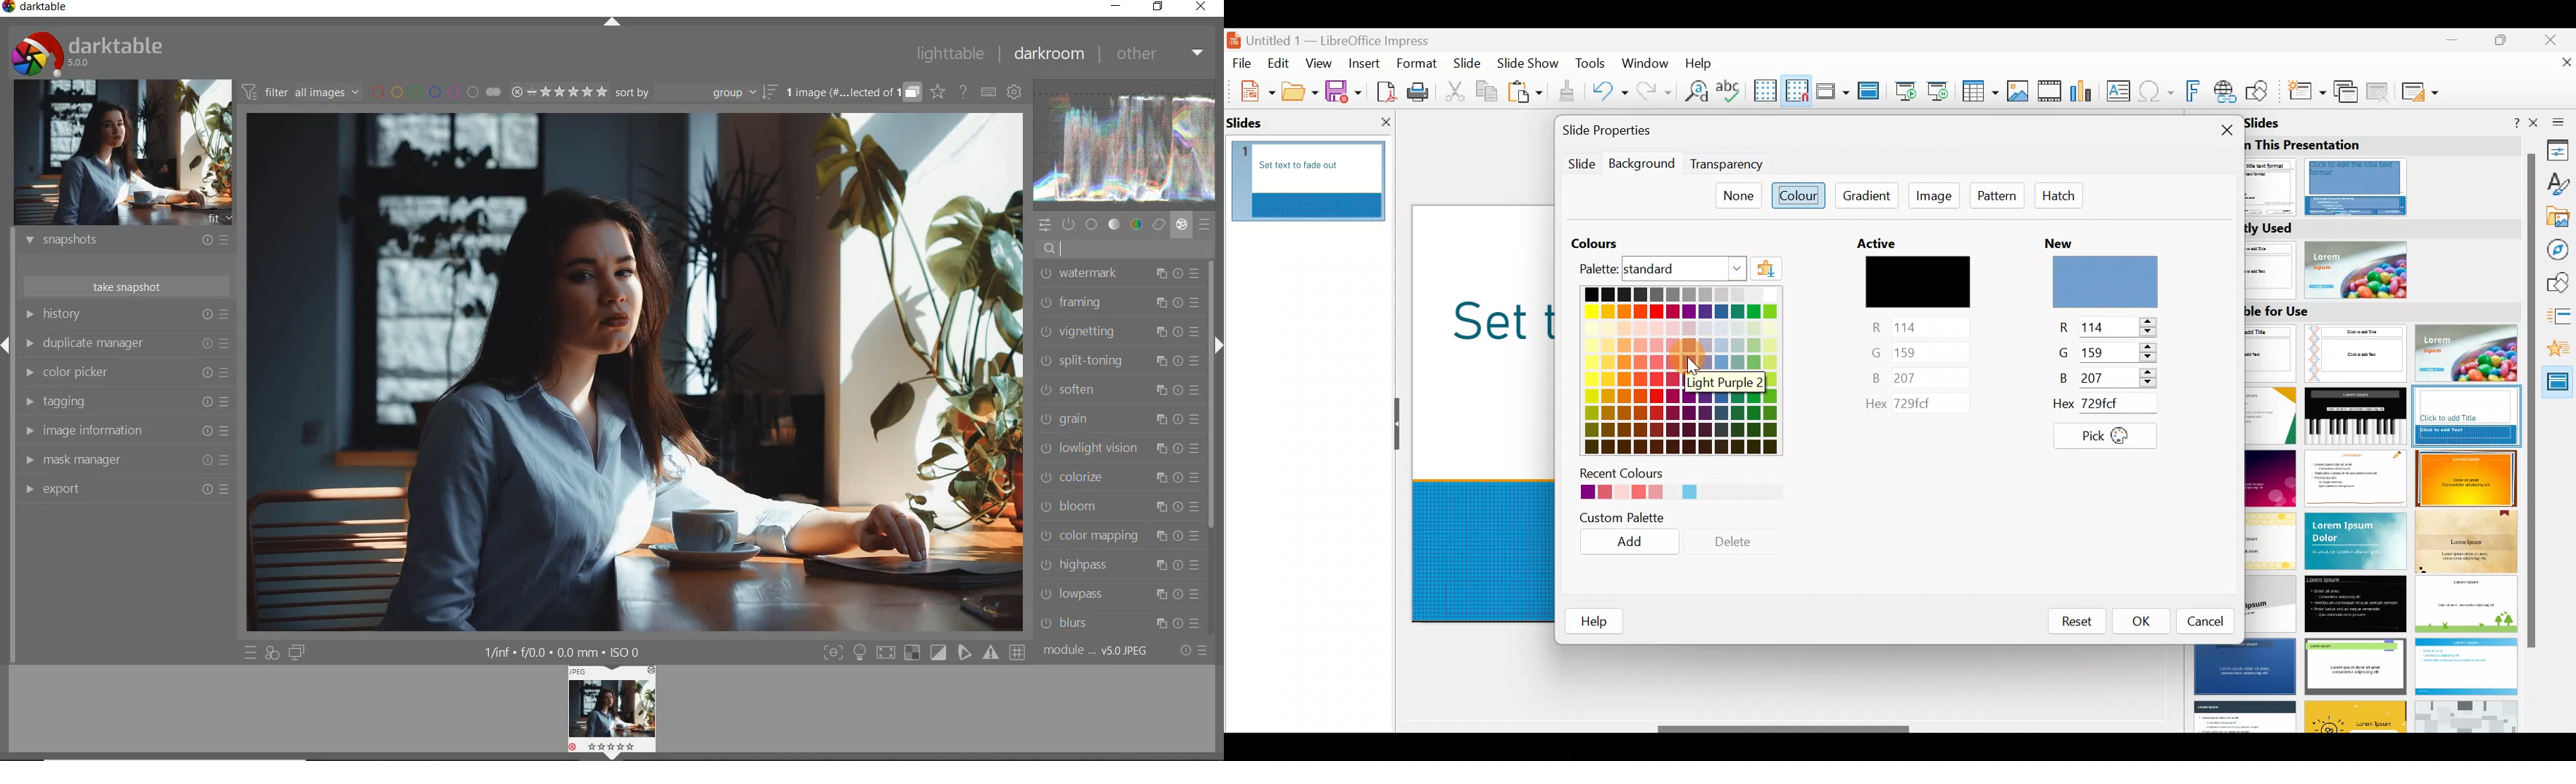  I want to click on New colour code, so click(2115, 404).